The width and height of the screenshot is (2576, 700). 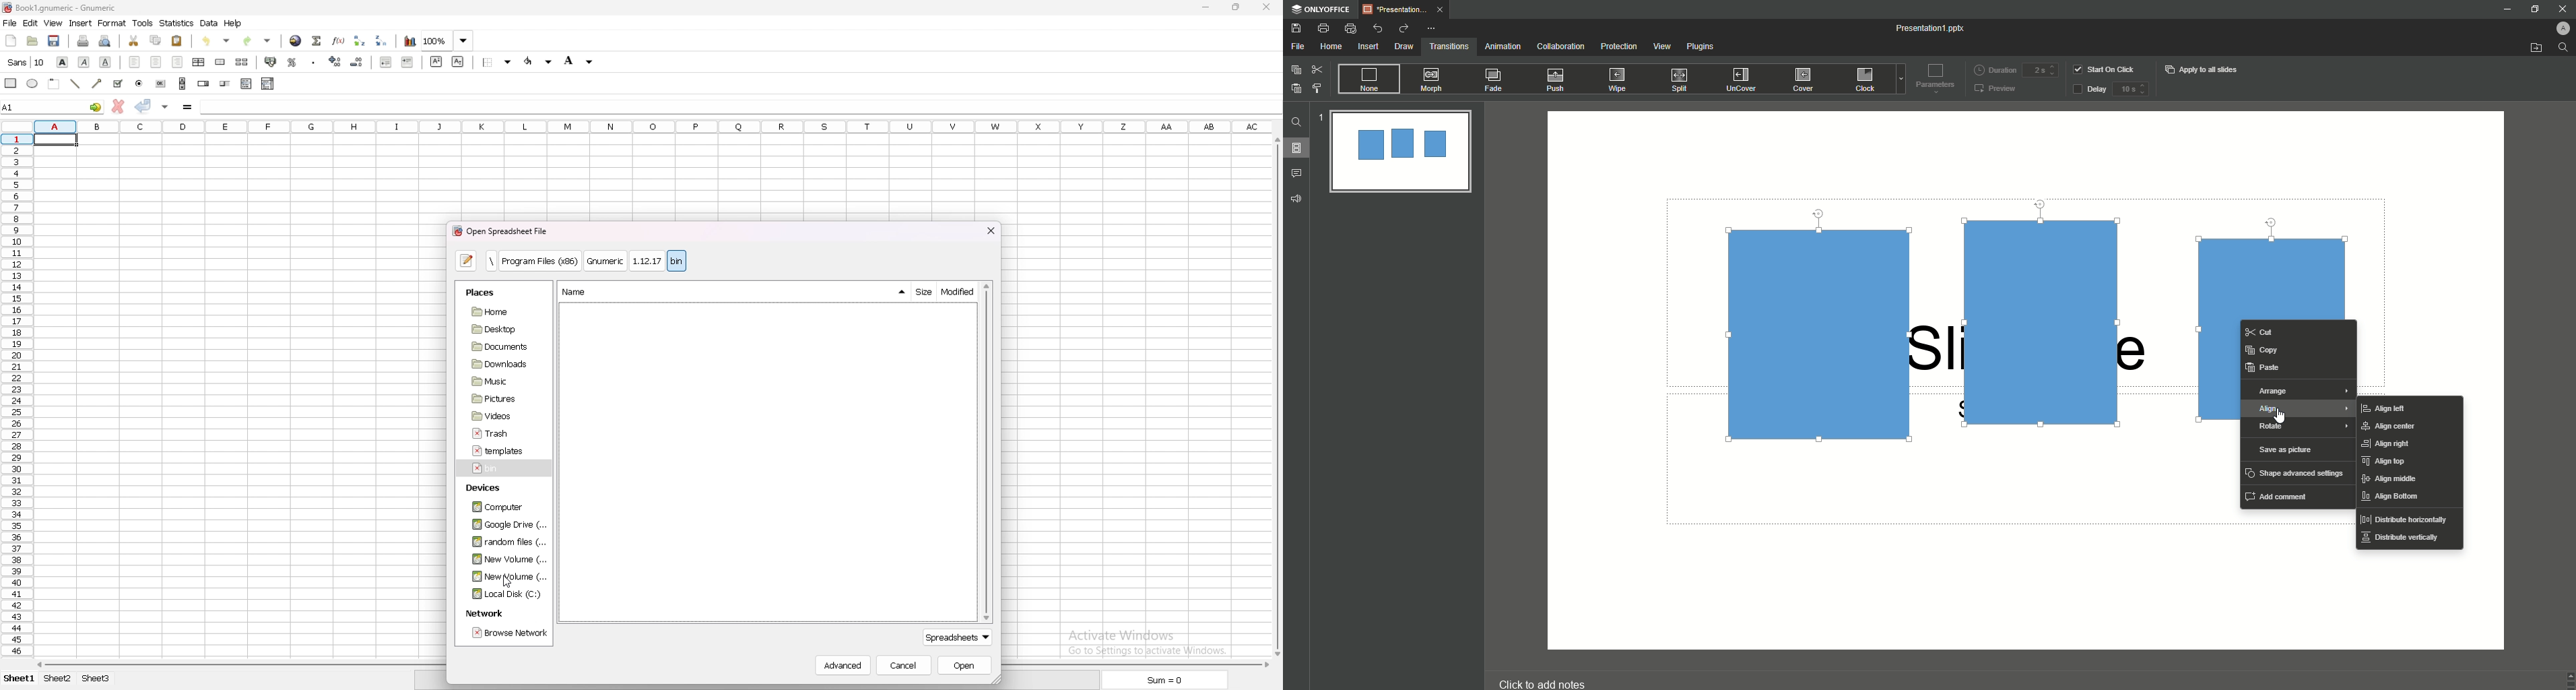 I want to click on Align bottom, so click(x=2393, y=498).